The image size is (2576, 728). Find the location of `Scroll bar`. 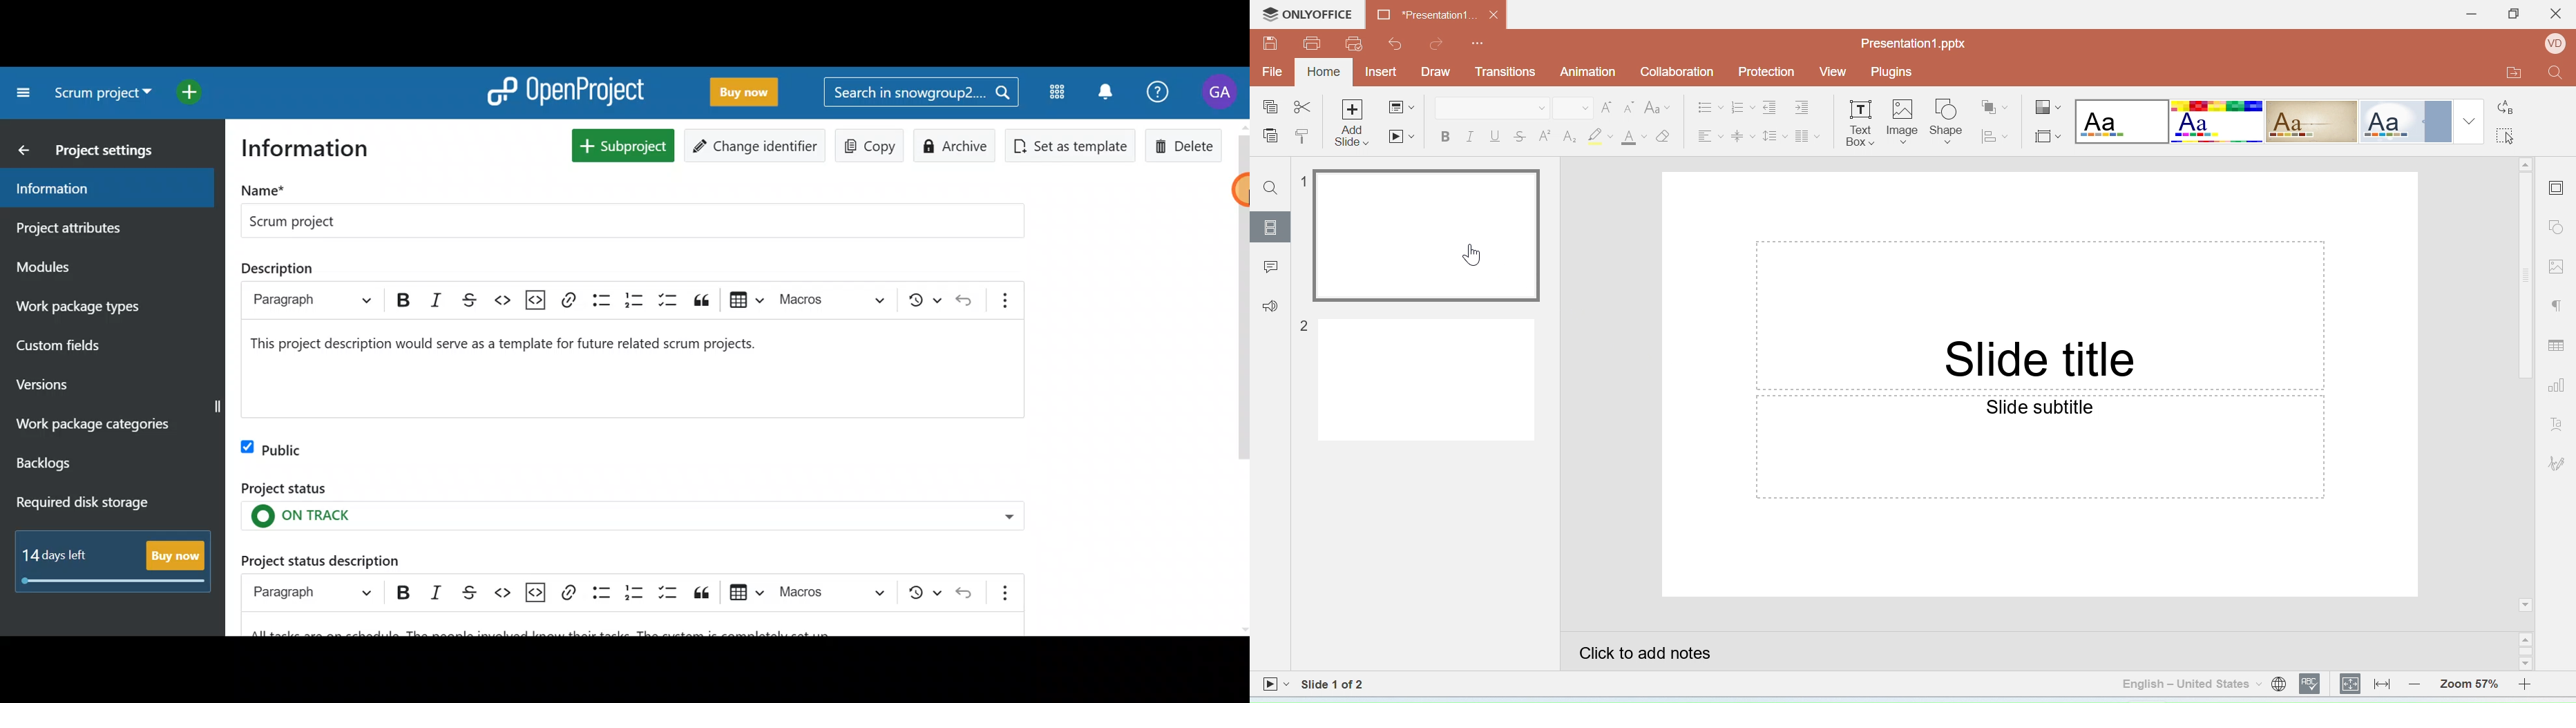

Scroll bar is located at coordinates (2528, 652).